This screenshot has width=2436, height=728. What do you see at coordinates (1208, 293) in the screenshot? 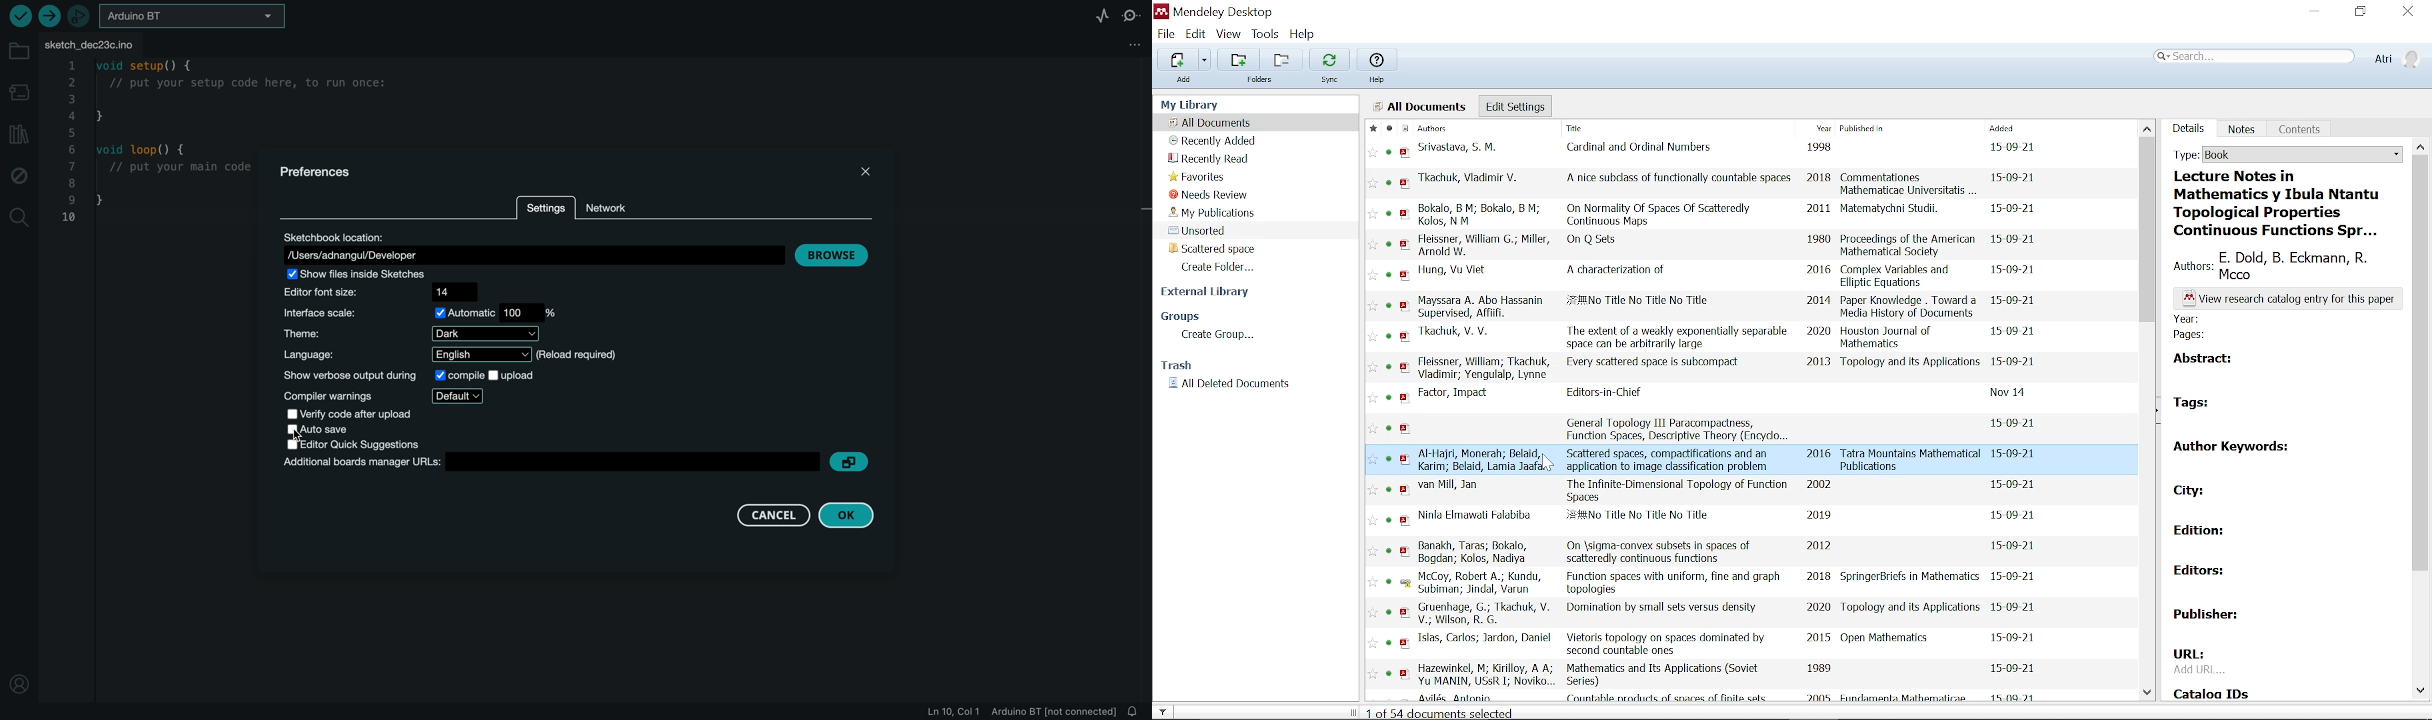
I see `External Library` at bounding box center [1208, 293].